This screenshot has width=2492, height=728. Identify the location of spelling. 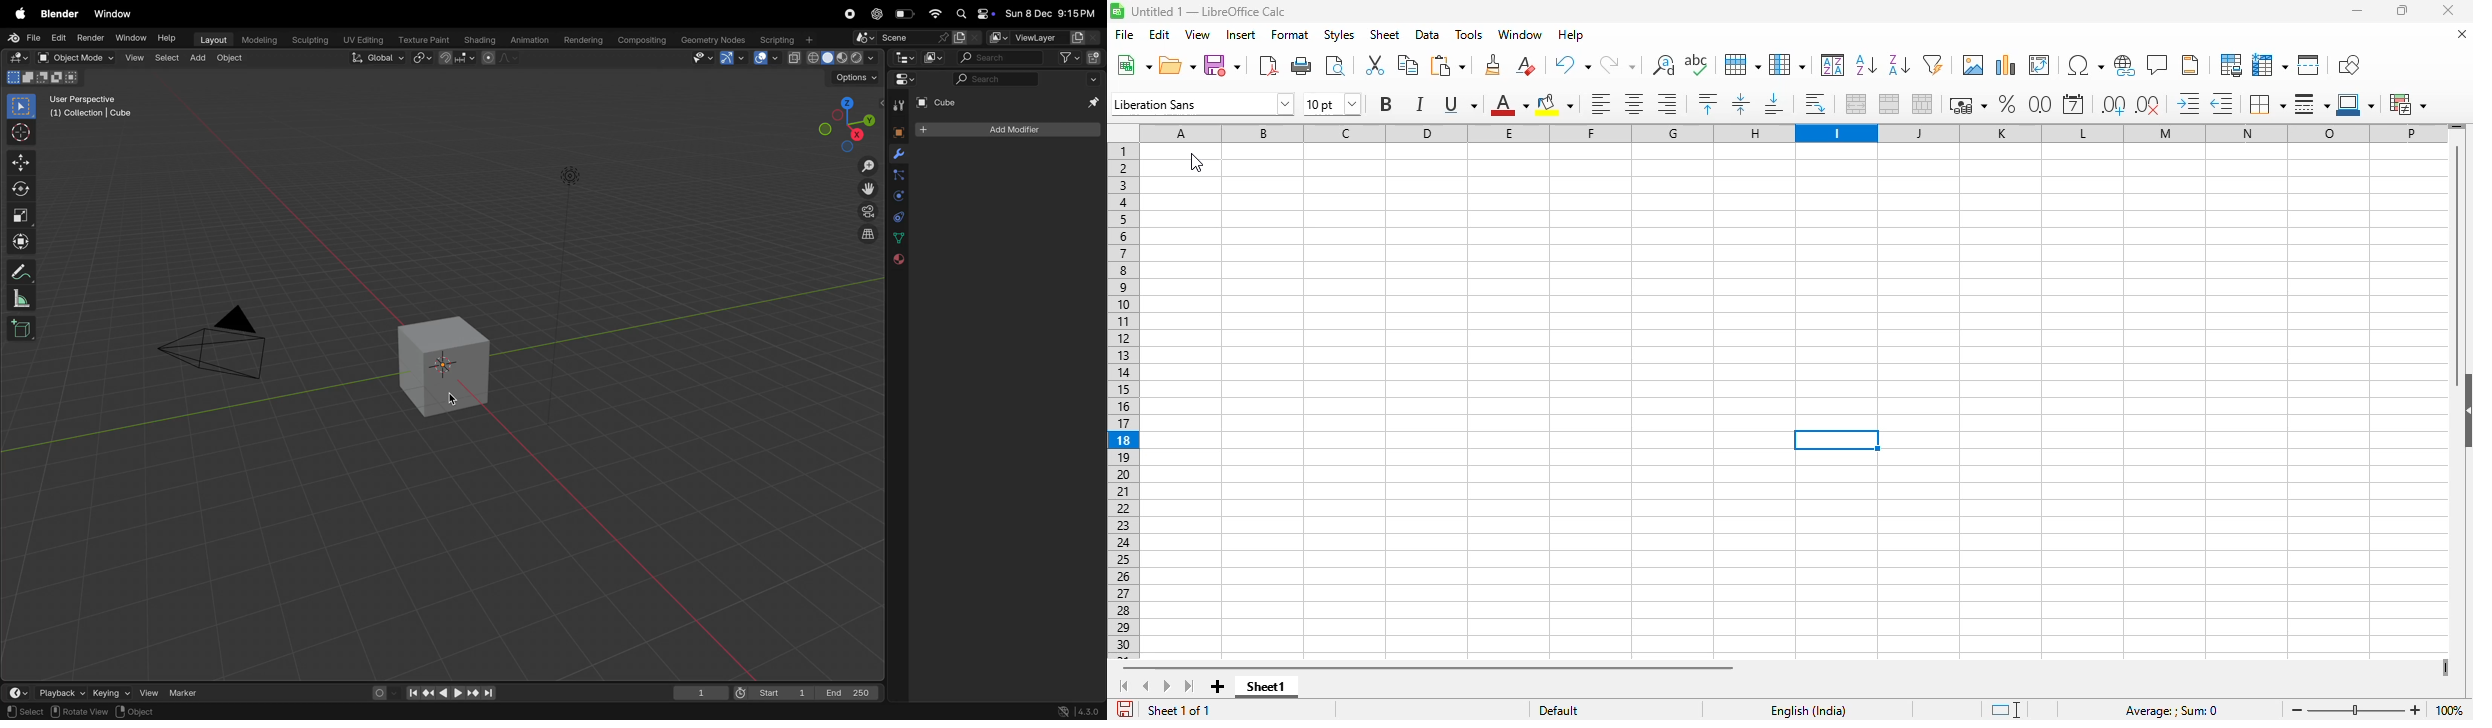
(1696, 64).